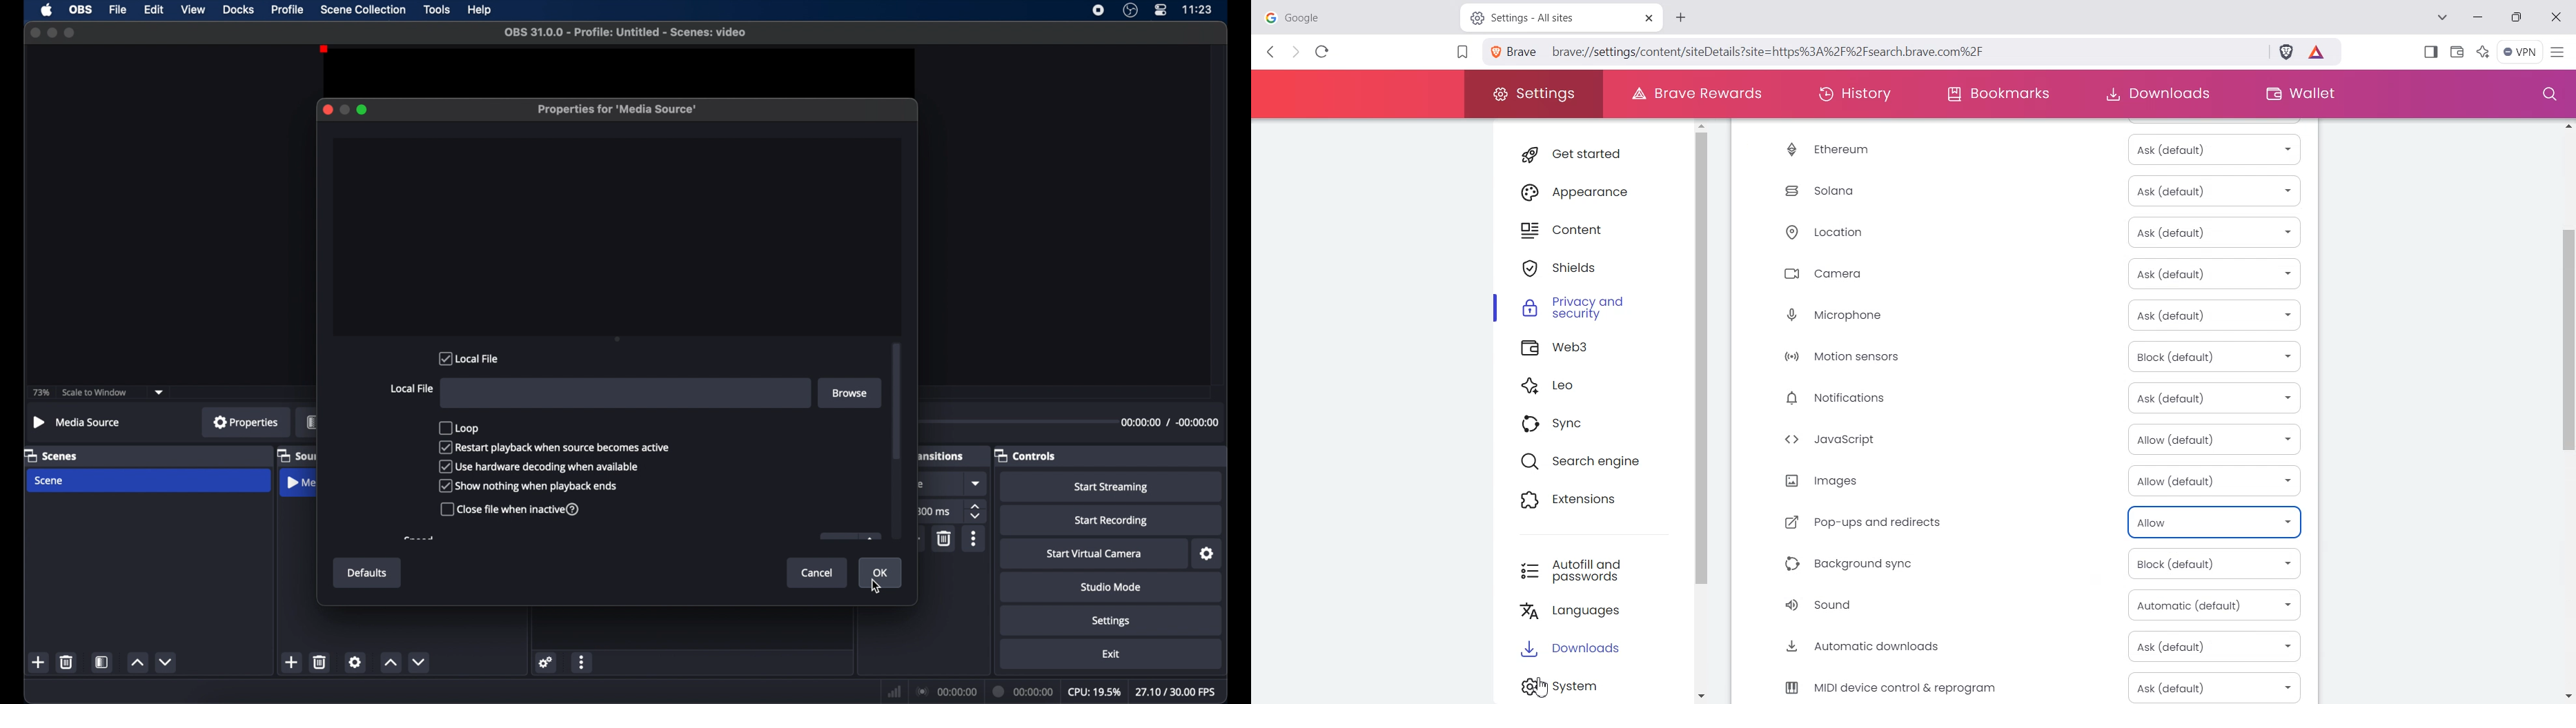  Describe the element at coordinates (312, 422) in the screenshot. I see `filters` at that location.